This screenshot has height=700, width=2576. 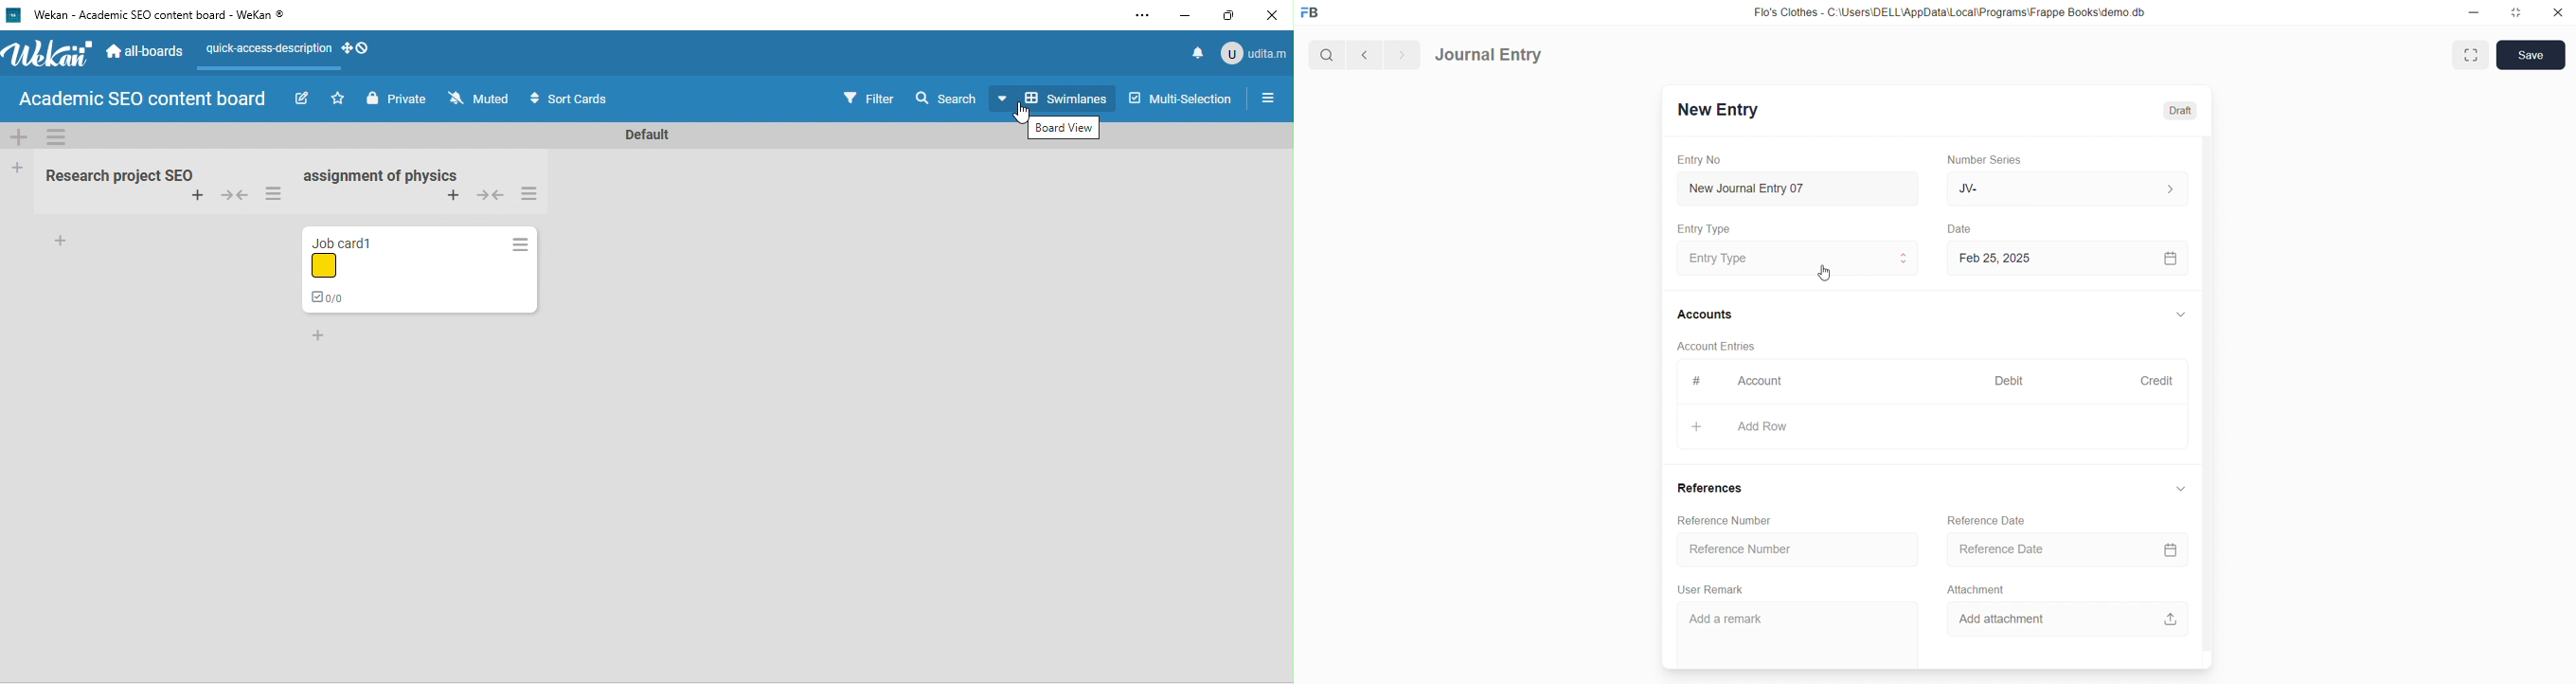 I want to click on Entry Type , so click(x=1794, y=258).